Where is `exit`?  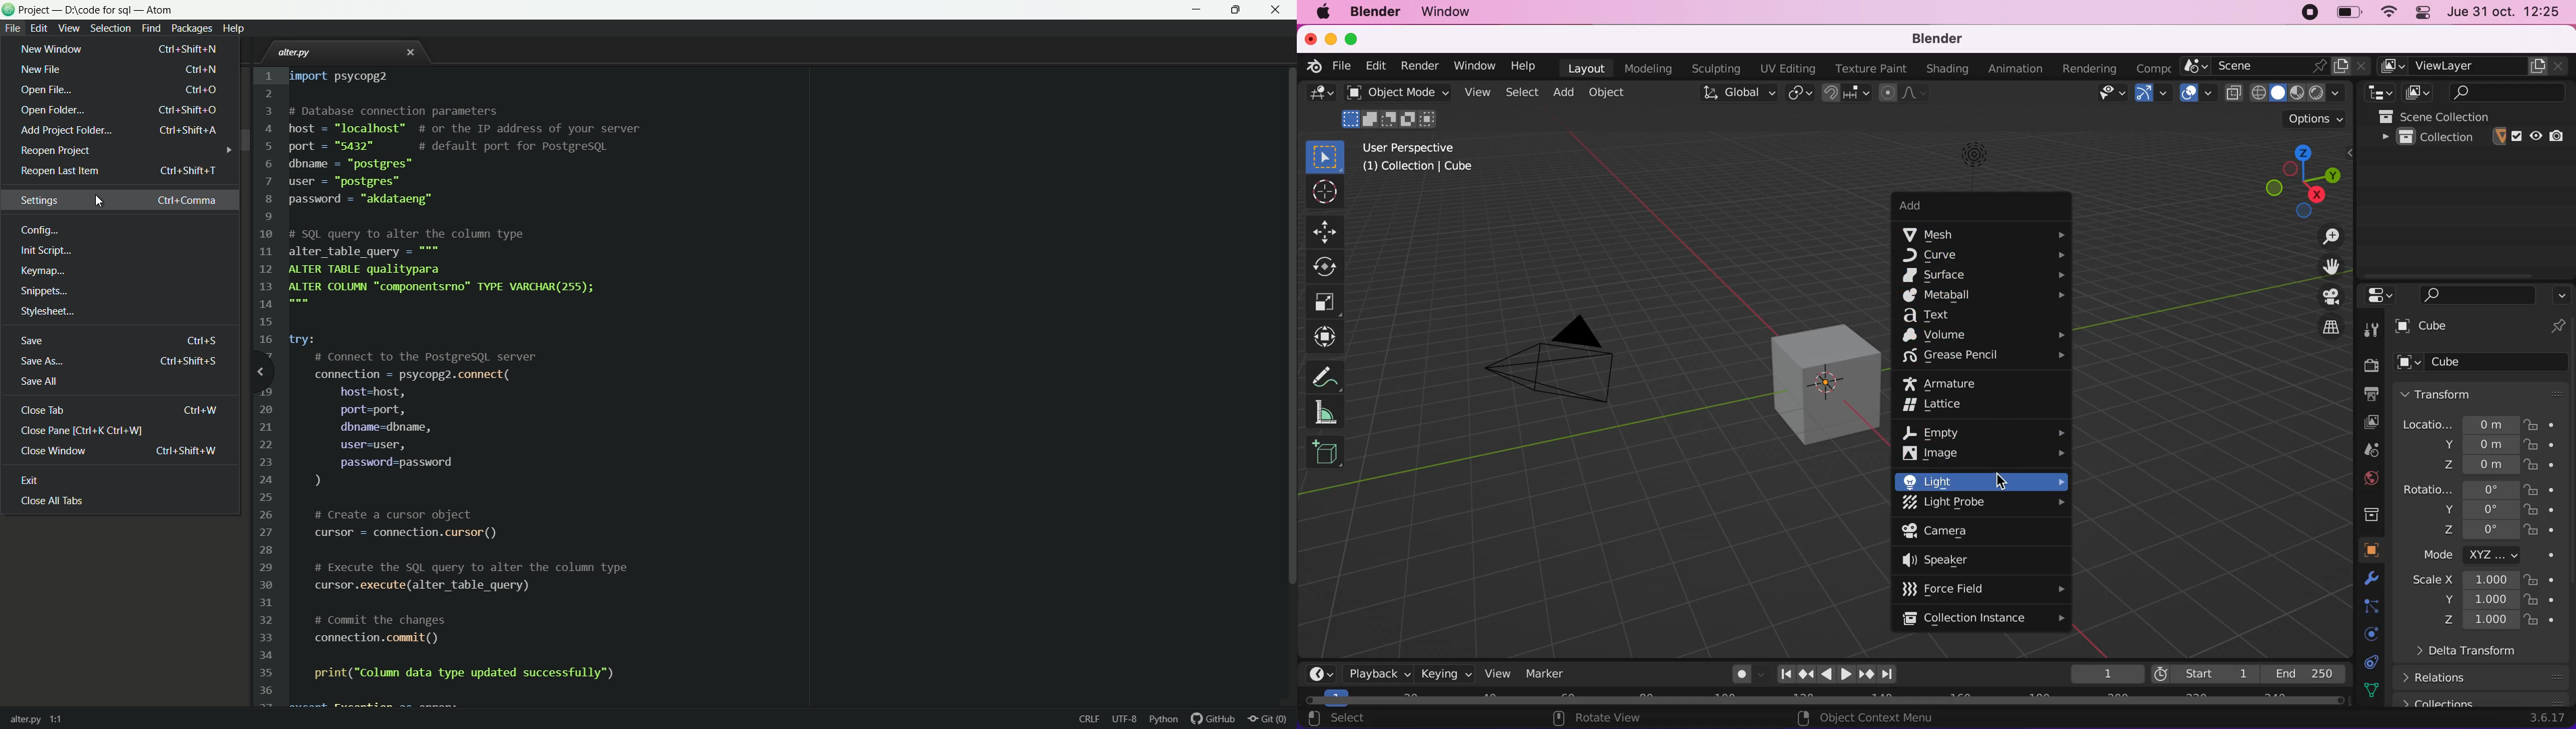 exit is located at coordinates (30, 482).